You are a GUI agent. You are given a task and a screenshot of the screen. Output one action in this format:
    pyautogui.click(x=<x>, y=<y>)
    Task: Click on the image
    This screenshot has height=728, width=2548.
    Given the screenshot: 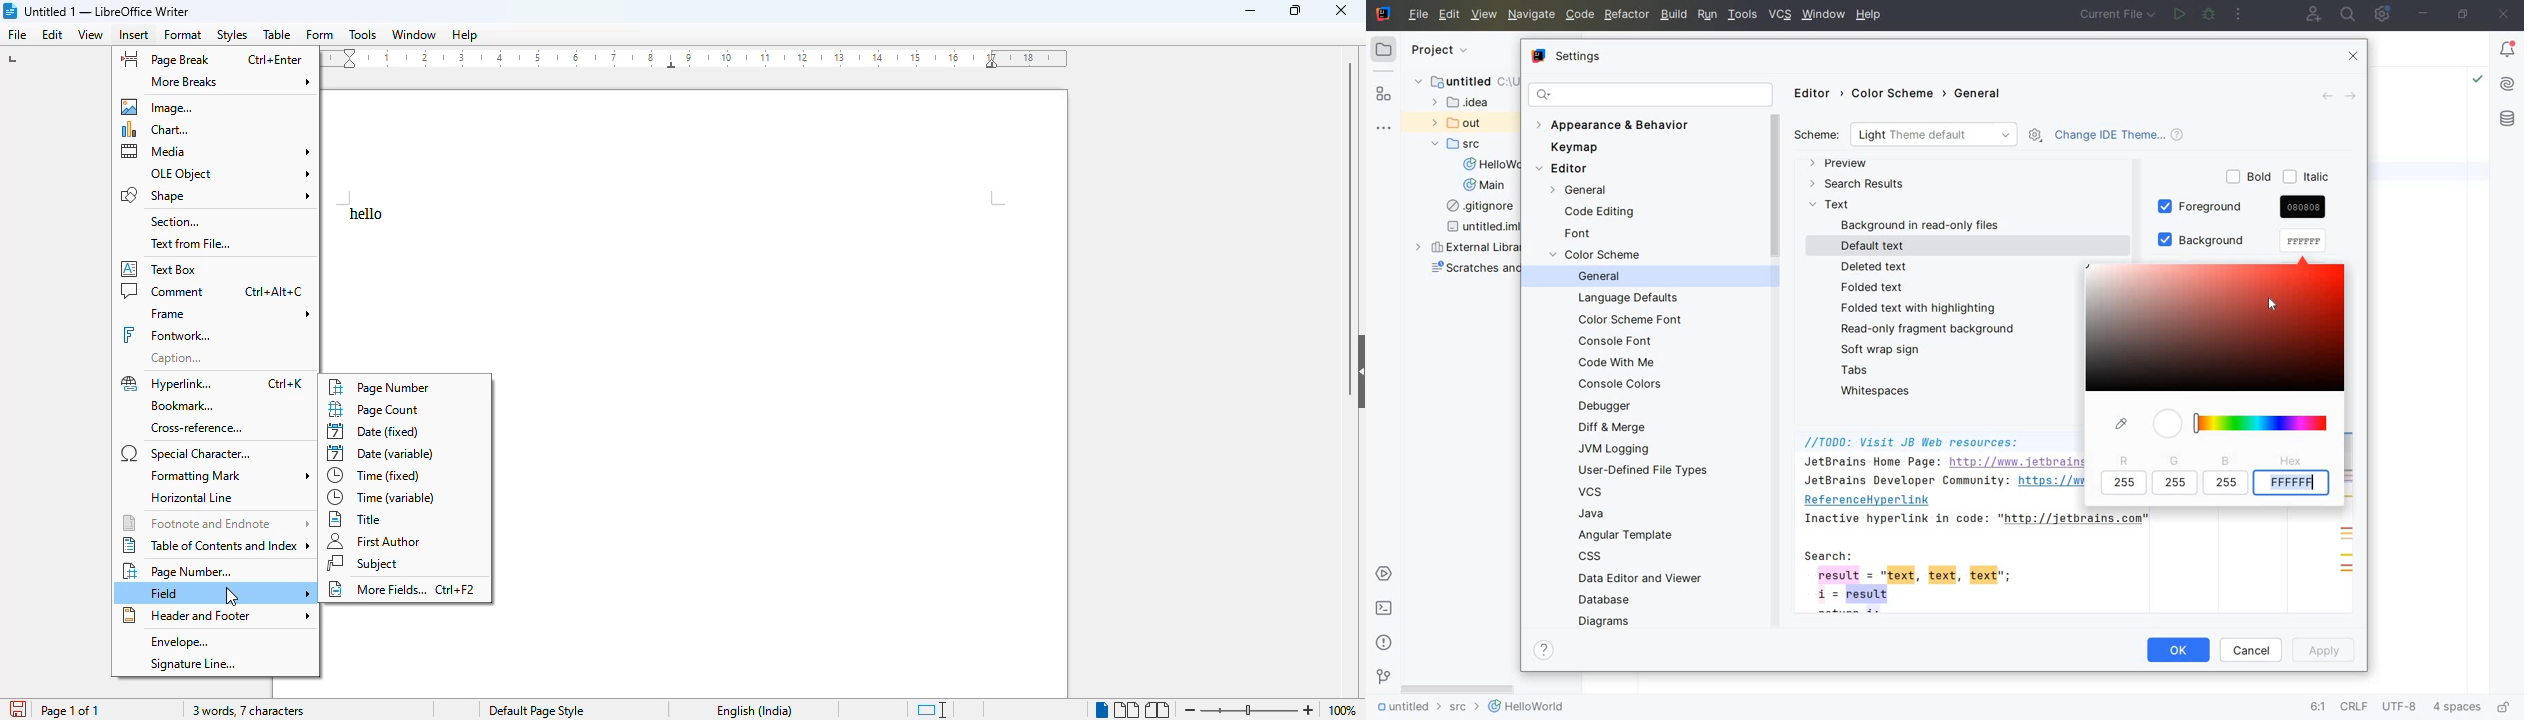 What is the action you would take?
    pyautogui.click(x=160, y=106)
    